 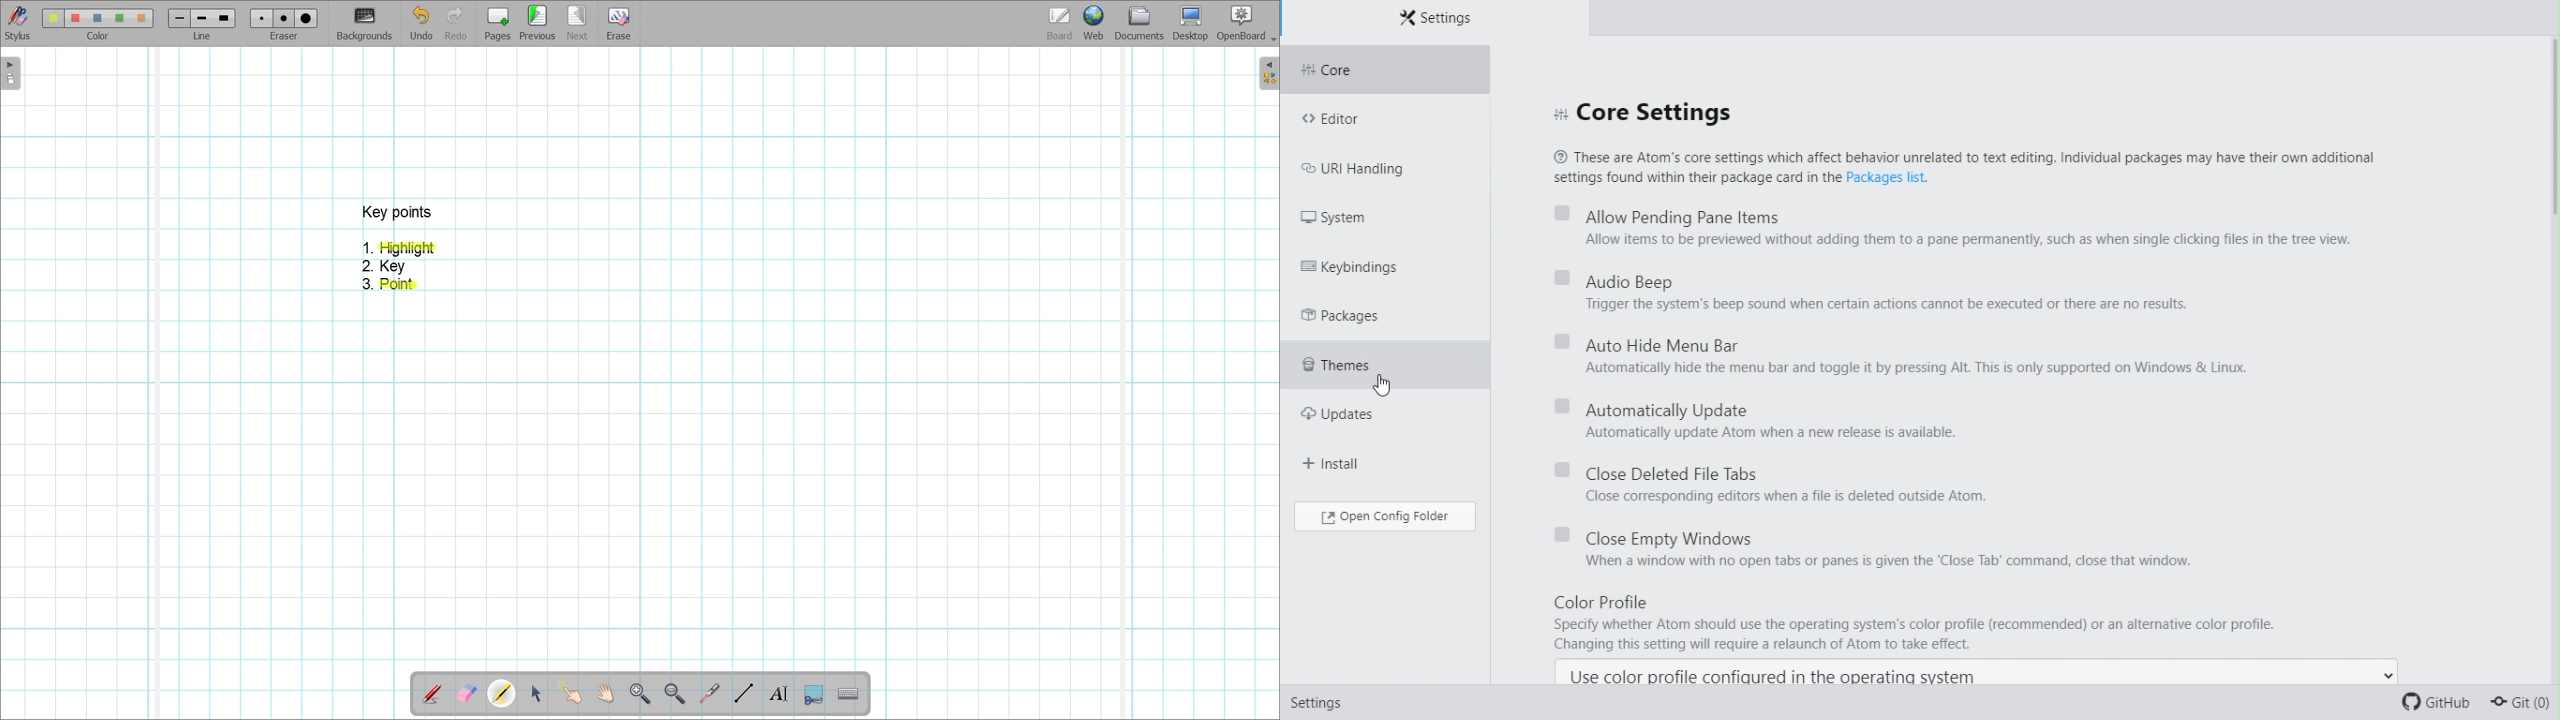 I want to click on URL handling, so click(x=1367, y=164).